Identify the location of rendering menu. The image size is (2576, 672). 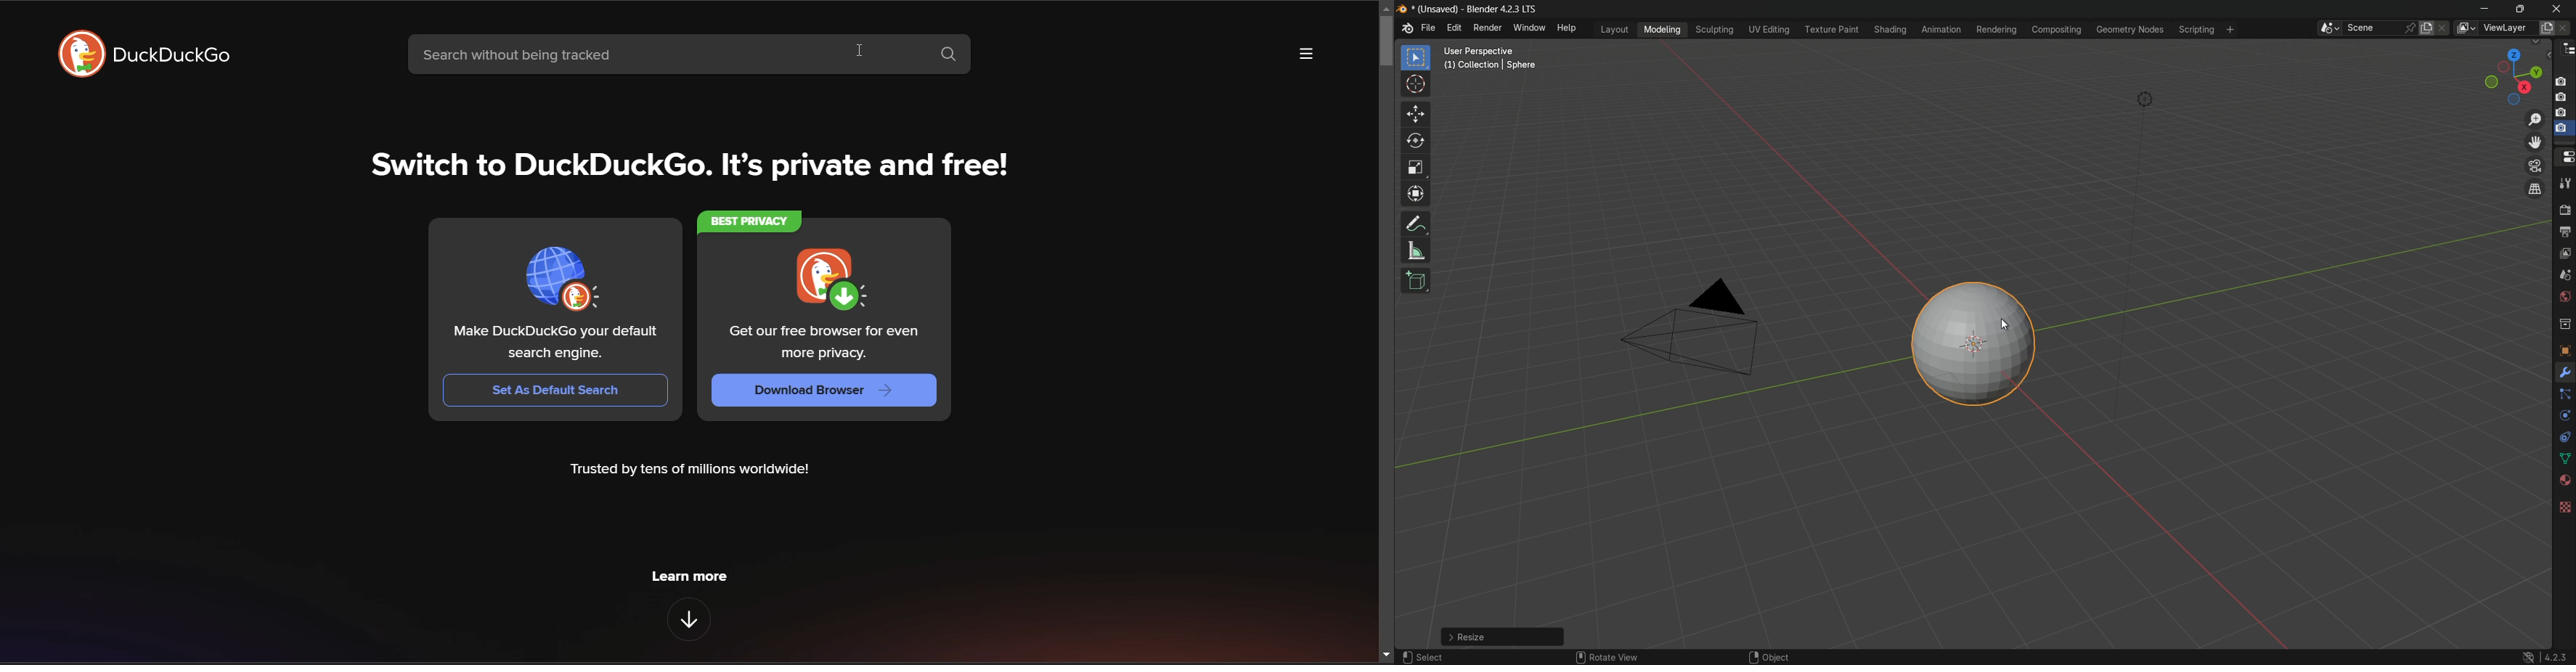
(1997, 30).